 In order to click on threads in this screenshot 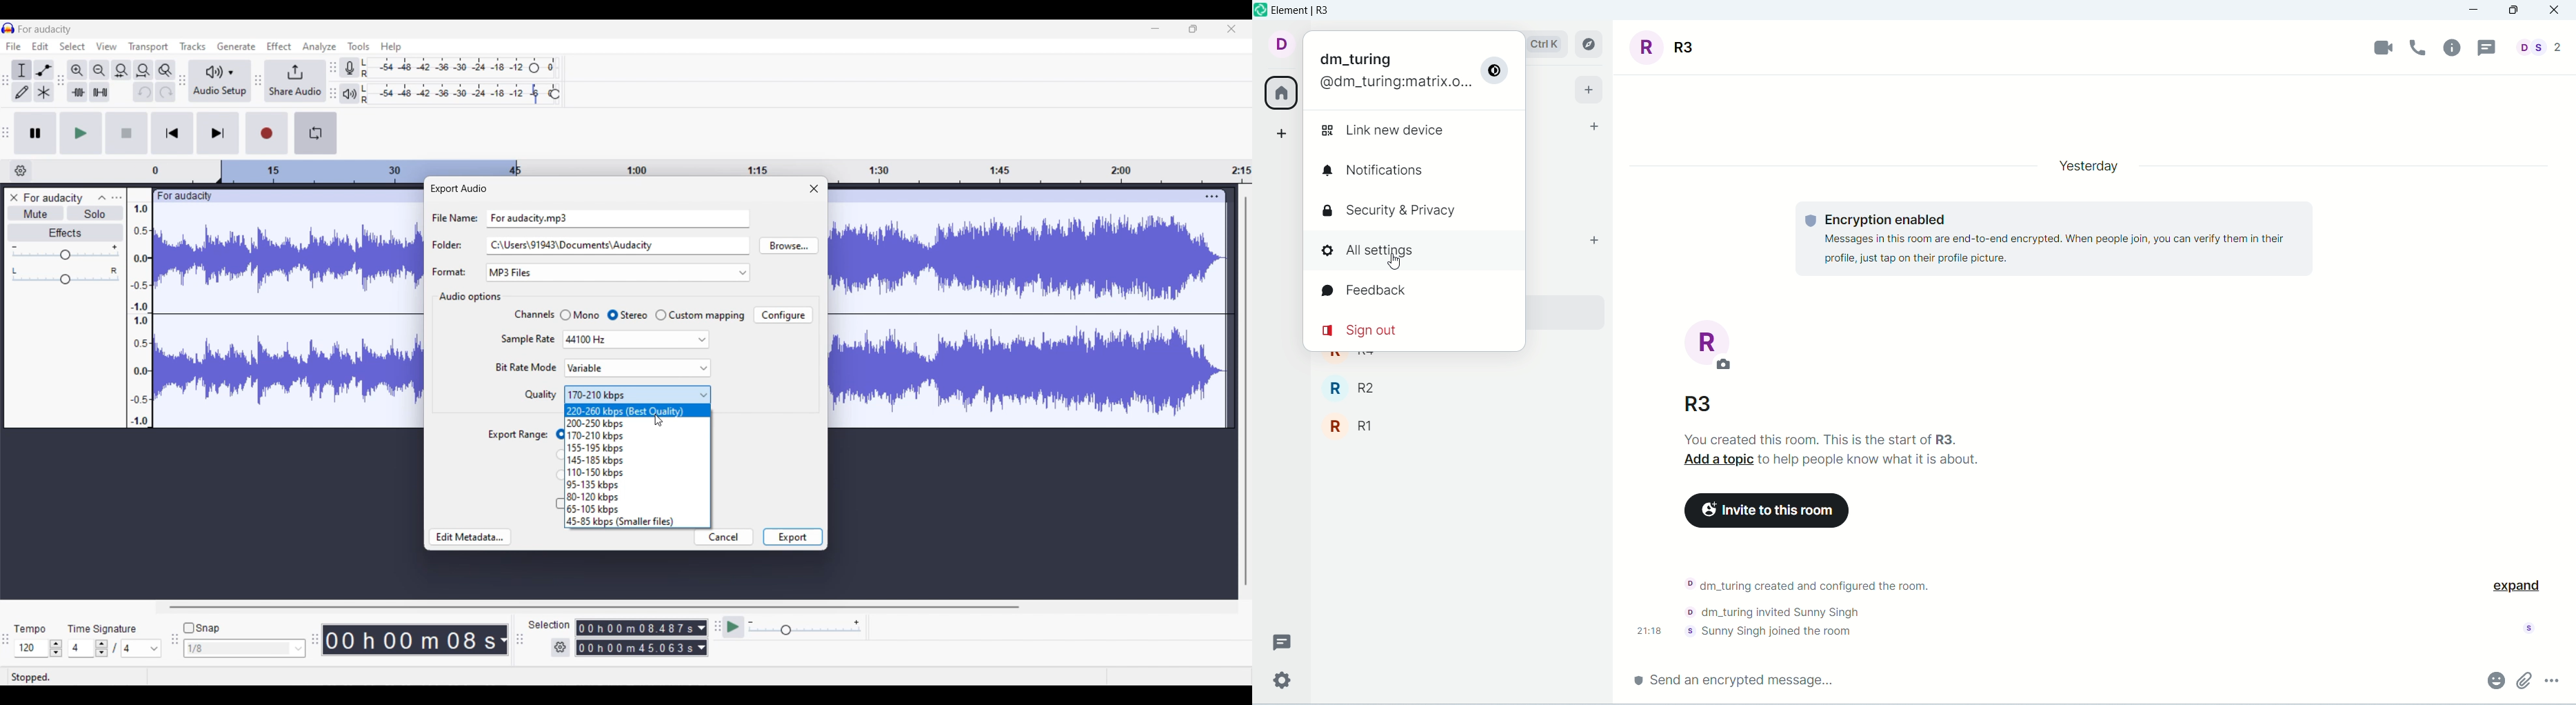, I will do `click(1282, 639)`.